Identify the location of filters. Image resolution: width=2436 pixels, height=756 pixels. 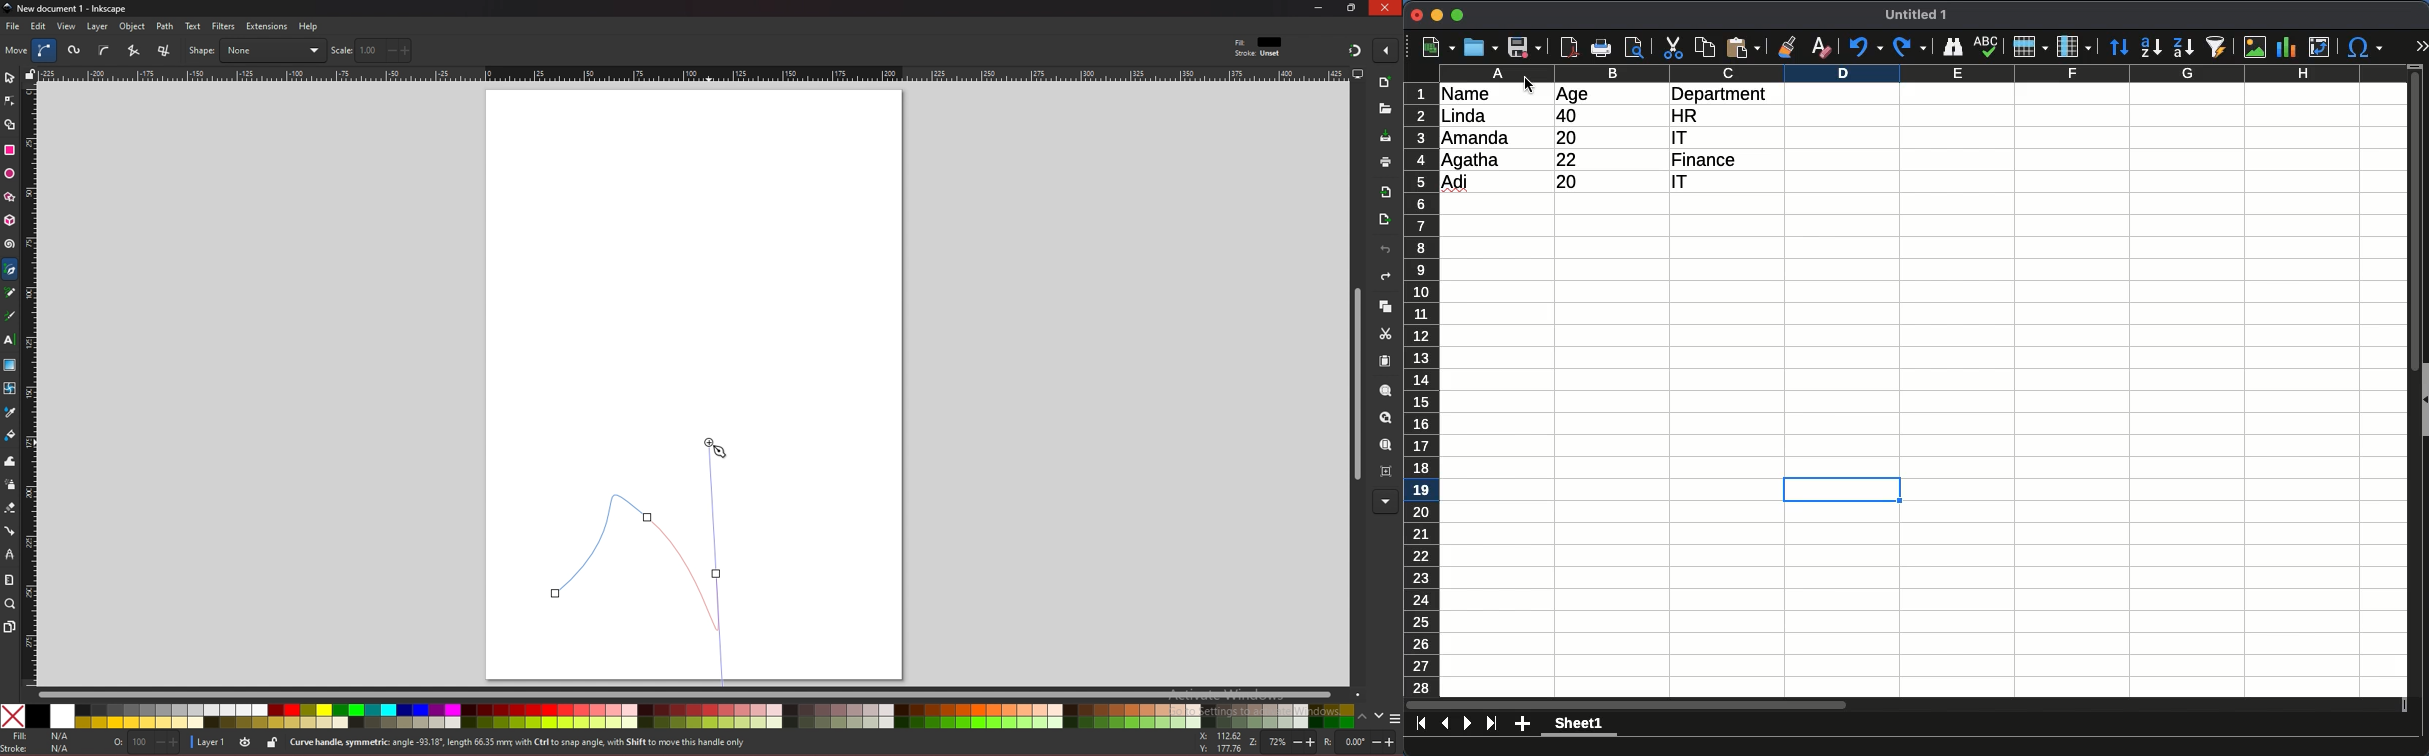
(224, 26).